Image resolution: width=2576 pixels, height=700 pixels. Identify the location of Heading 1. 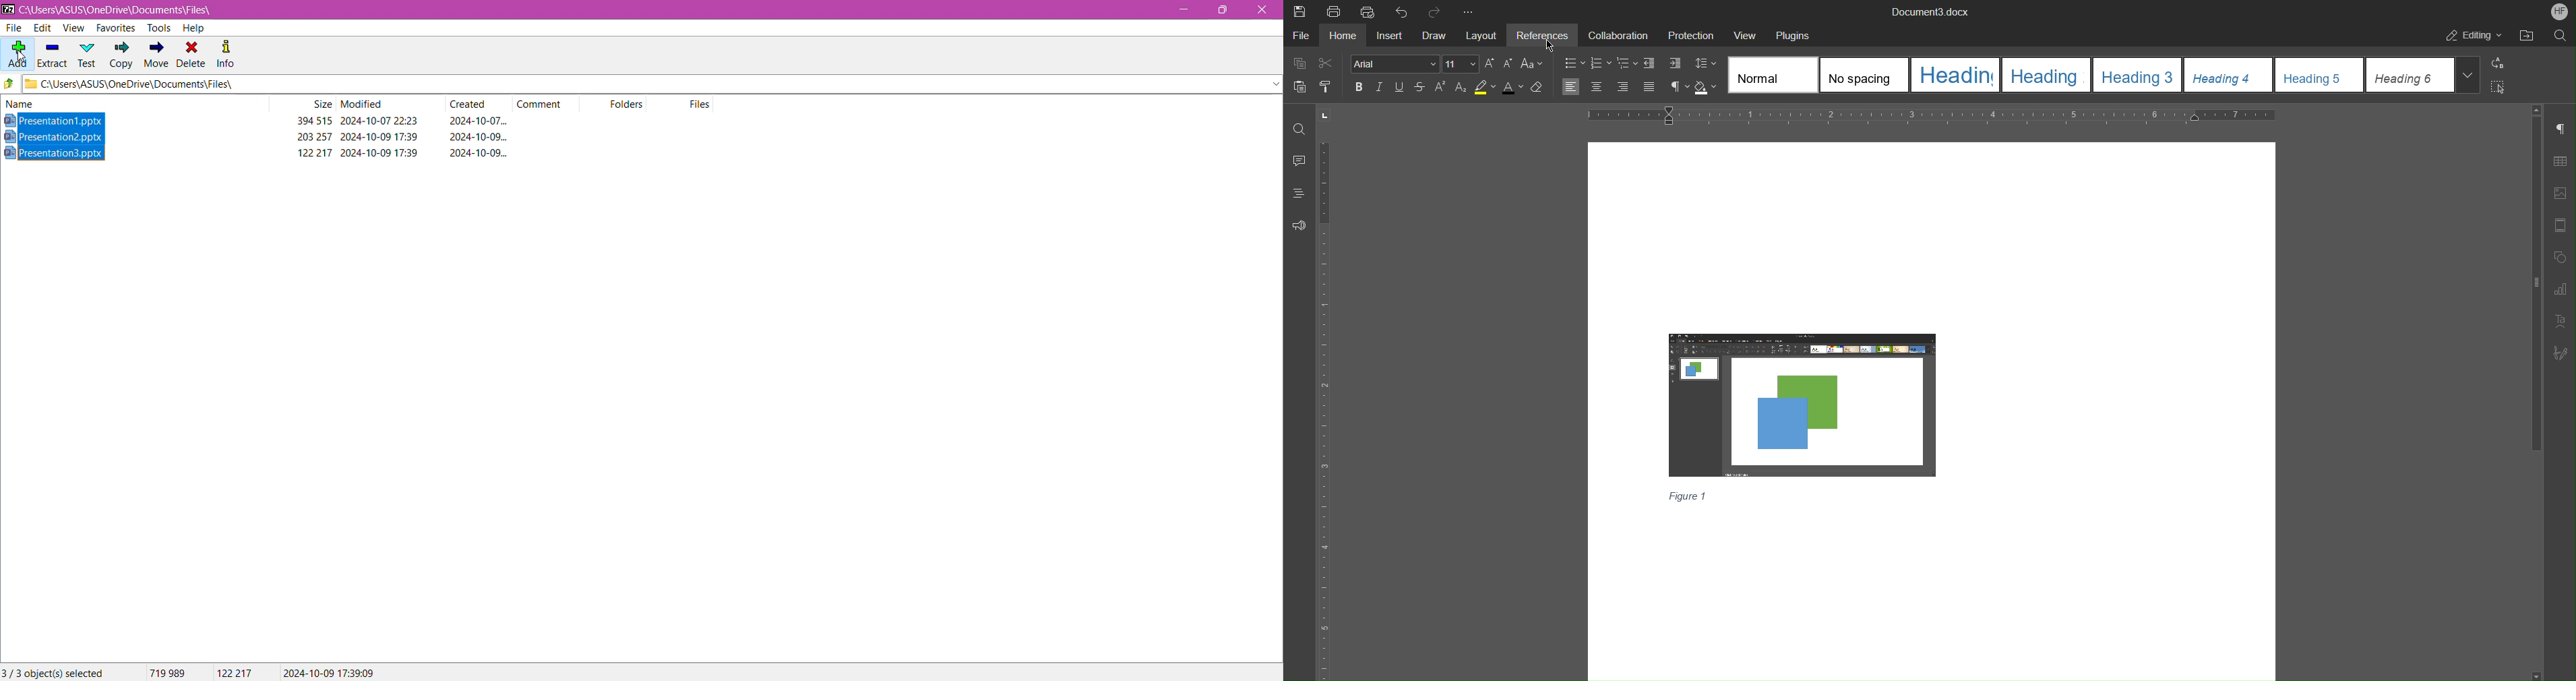
(1957, 74).